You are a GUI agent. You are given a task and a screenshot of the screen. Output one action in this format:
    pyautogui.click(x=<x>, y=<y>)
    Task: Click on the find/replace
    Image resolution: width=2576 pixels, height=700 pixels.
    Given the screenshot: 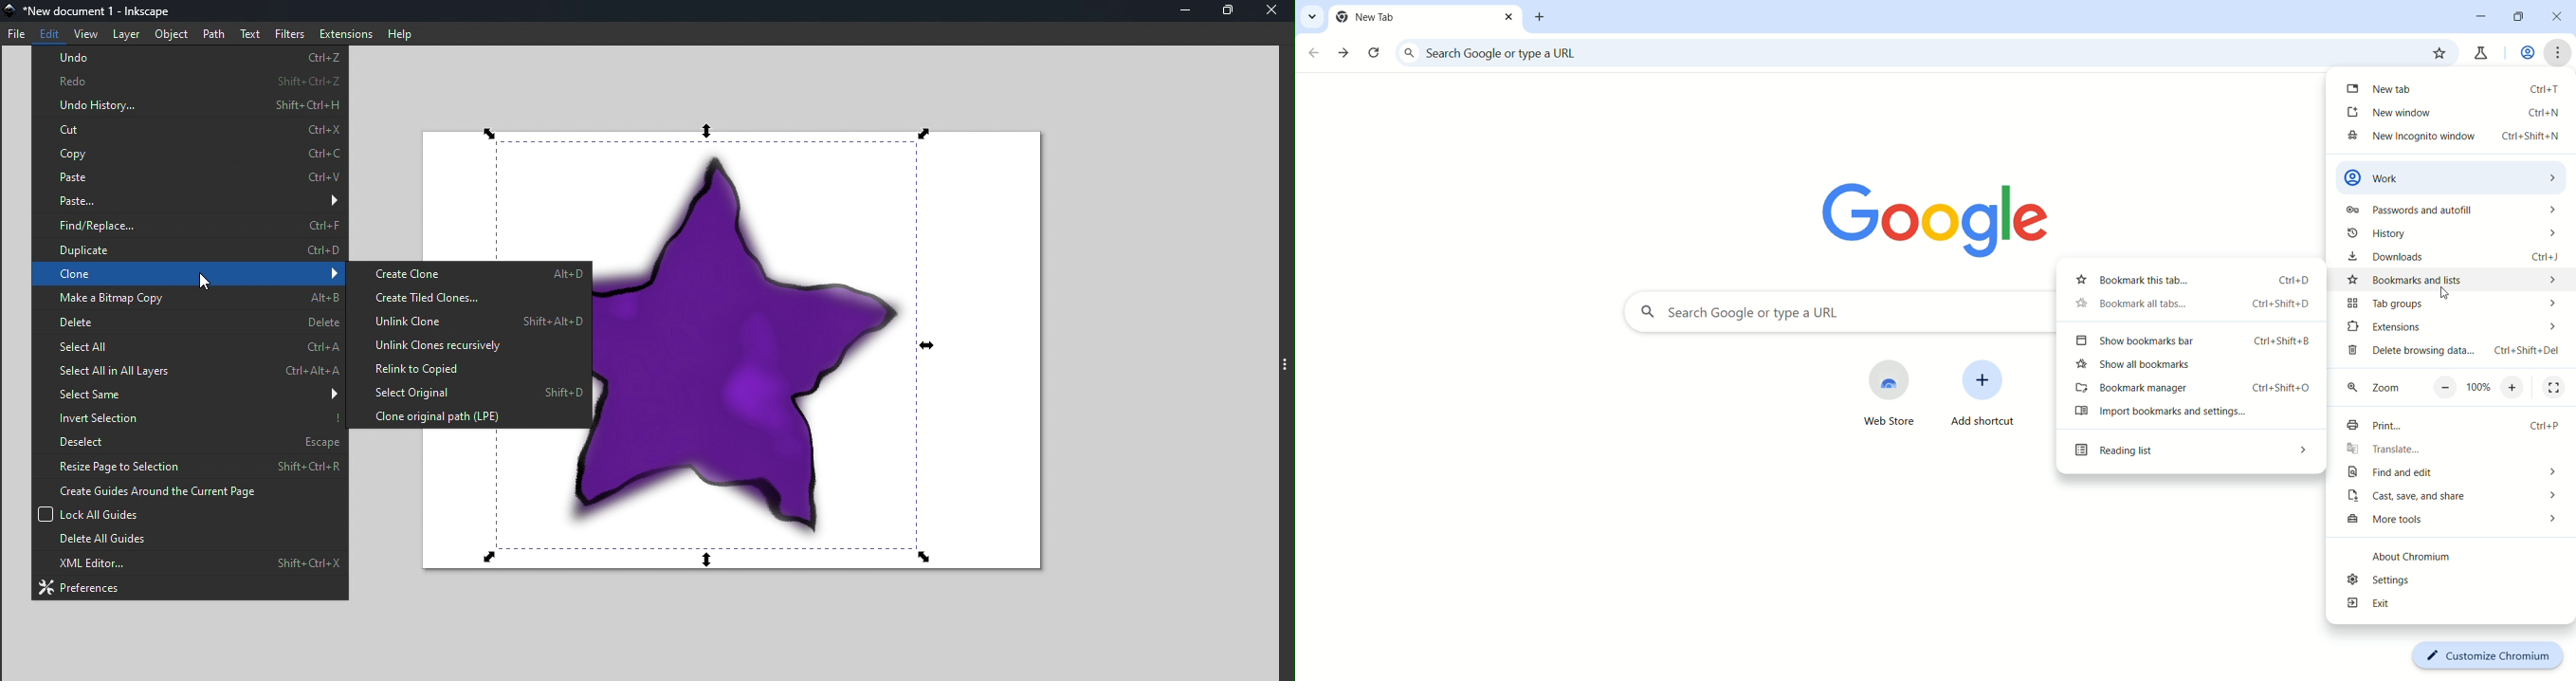 What is the action you would take?
    pyautogui.click(x=190, y=227)
    